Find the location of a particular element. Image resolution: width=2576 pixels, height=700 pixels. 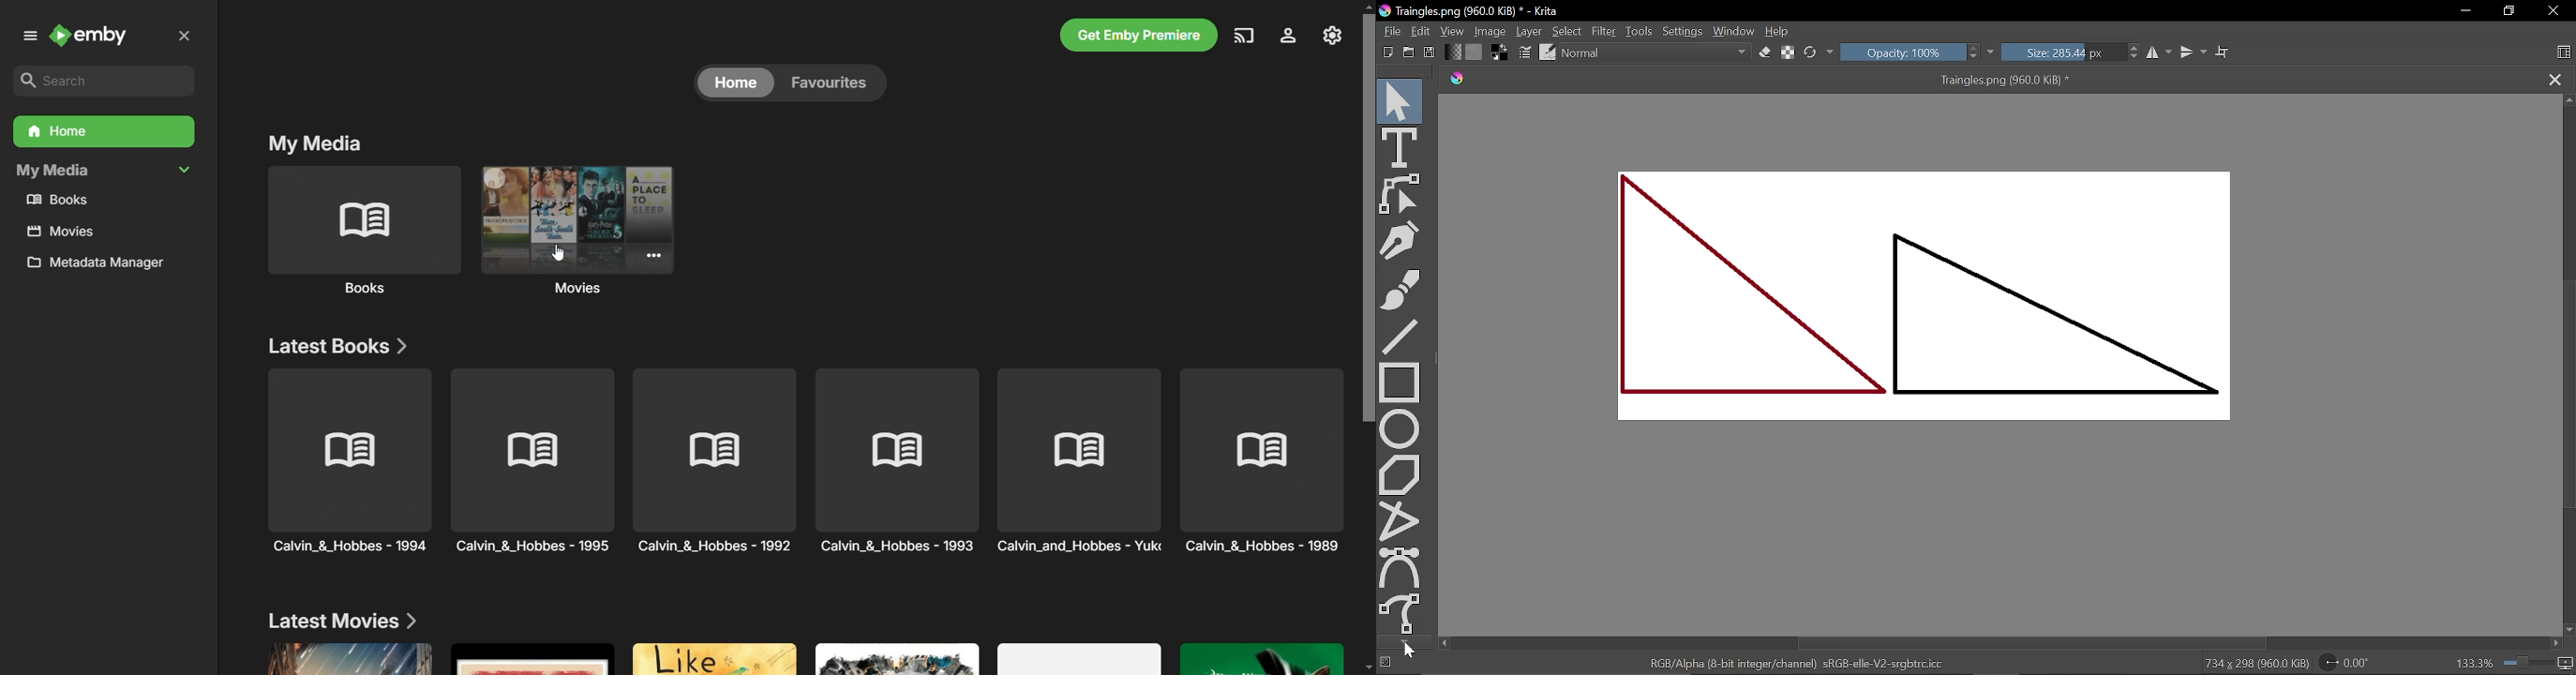

View is located at coordinates (1453, 31).